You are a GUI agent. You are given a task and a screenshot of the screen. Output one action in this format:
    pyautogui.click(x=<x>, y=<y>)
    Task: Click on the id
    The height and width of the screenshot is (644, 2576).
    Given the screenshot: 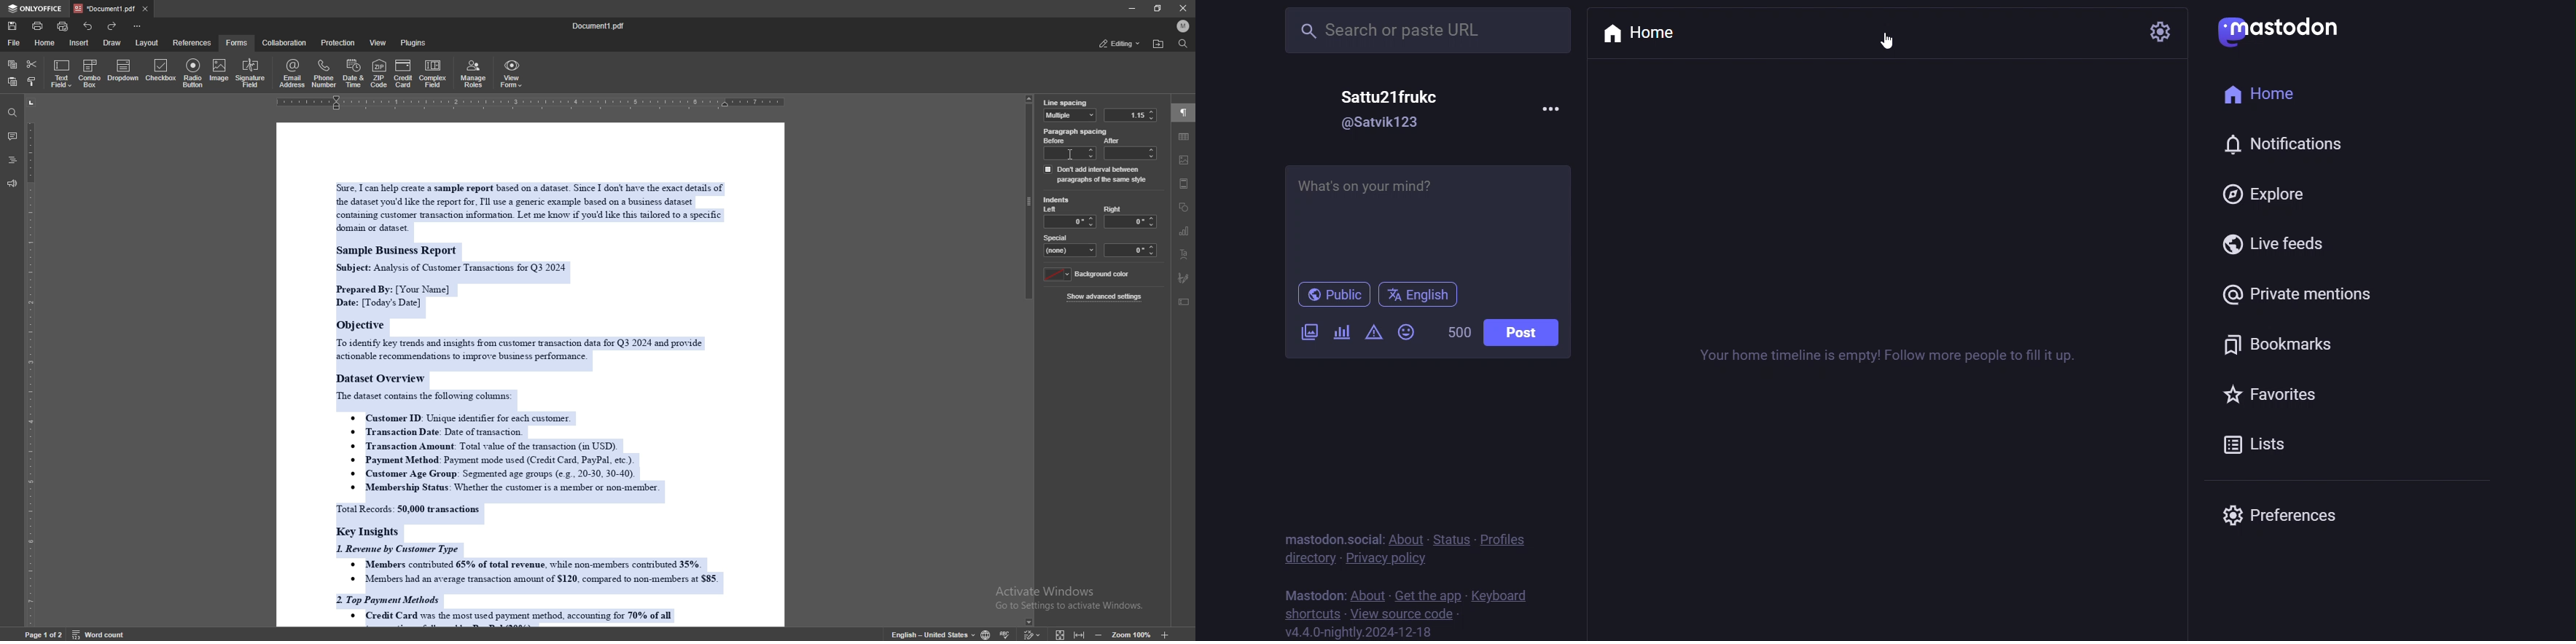 What is the action you would take?
    pyautogui.click(x=1382, y=123)
    